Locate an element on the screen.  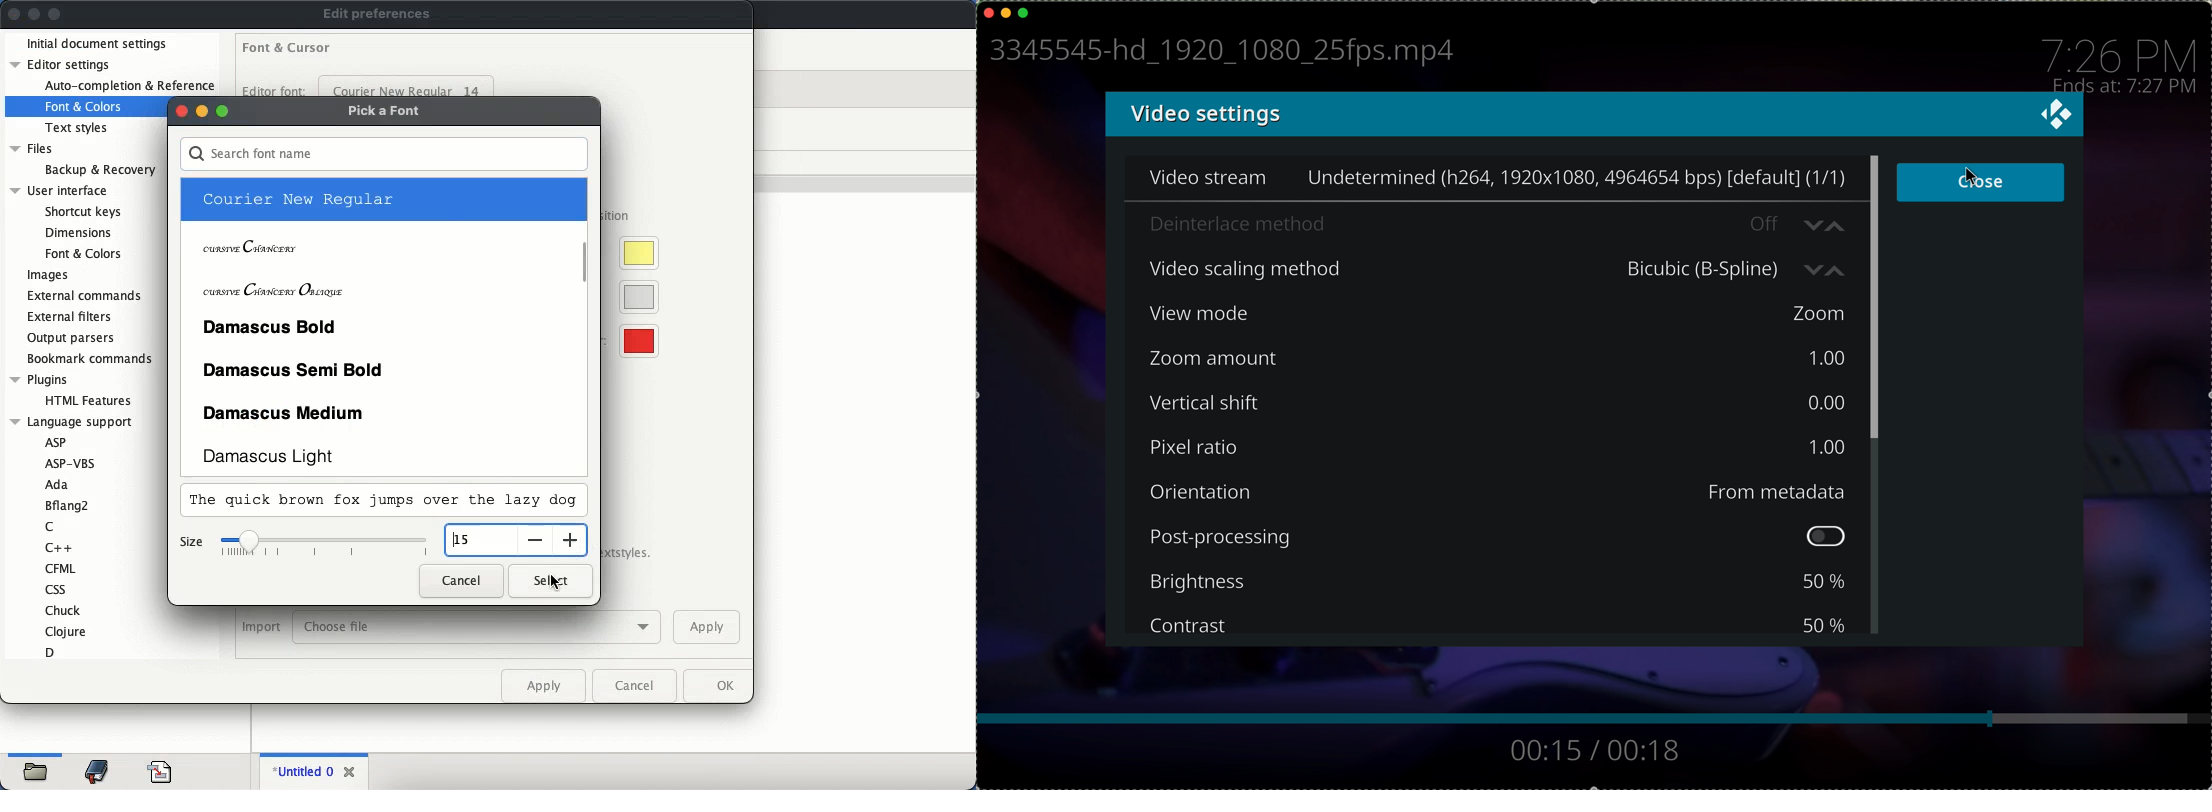
time is located at coordinates (2115, 54).